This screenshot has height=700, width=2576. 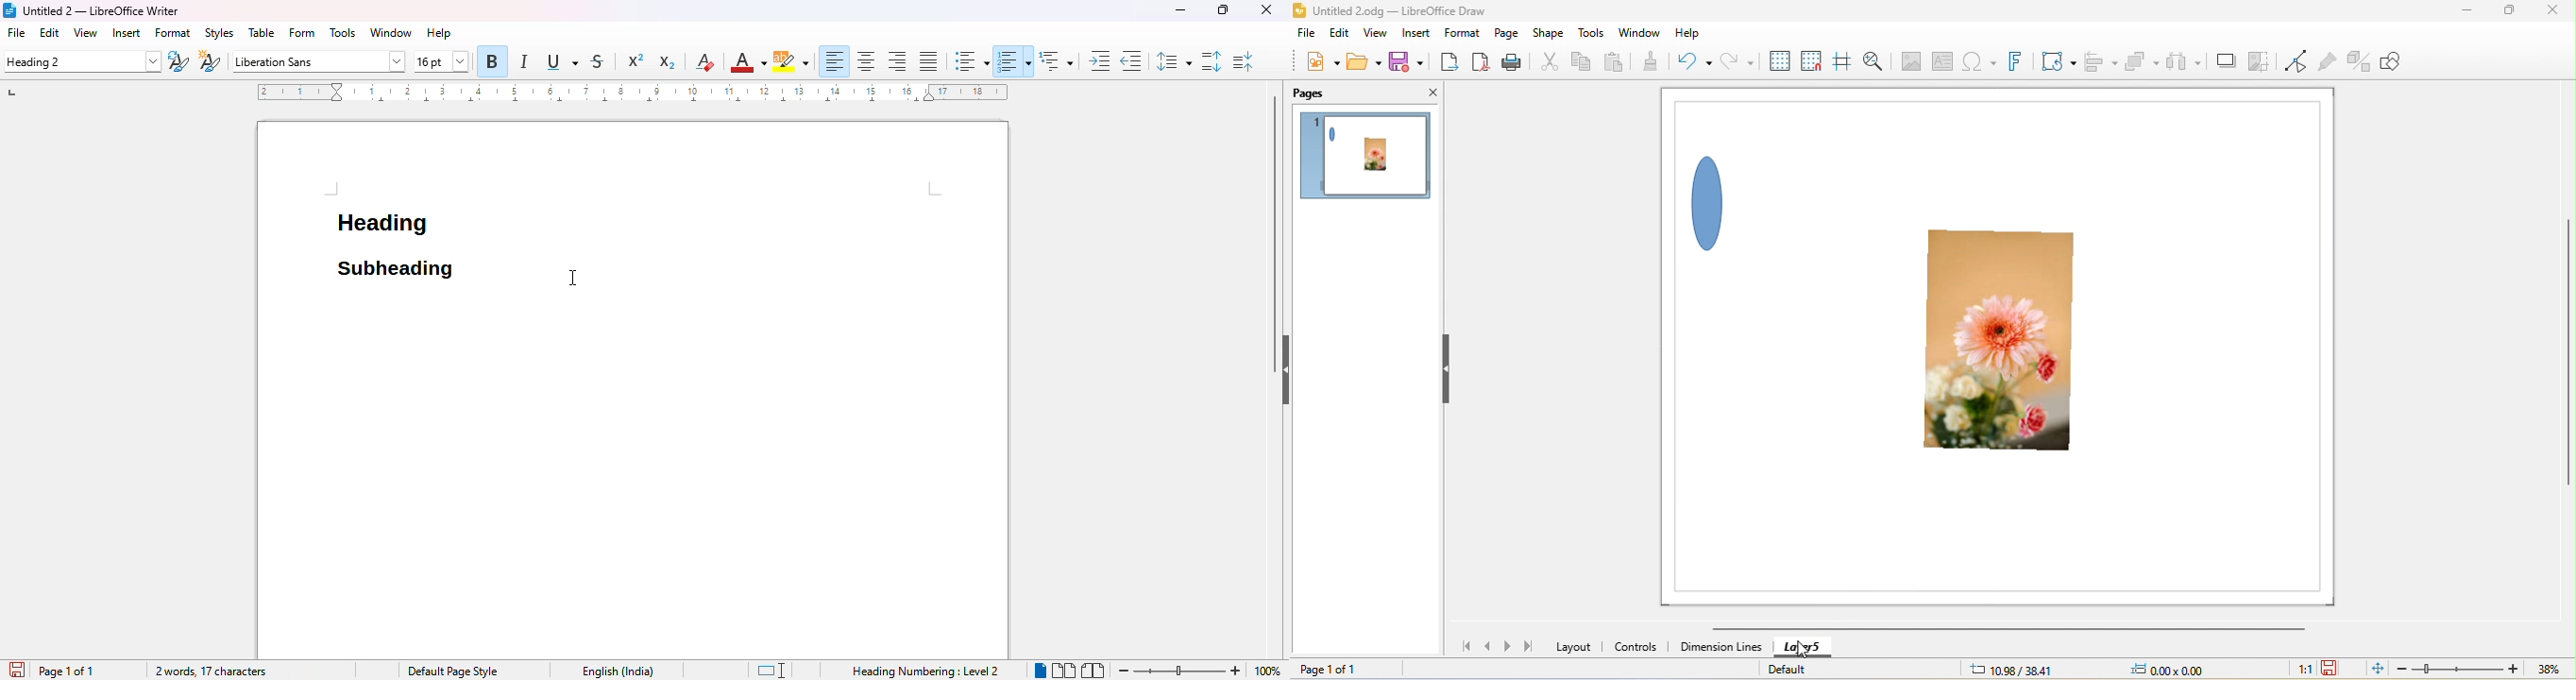 I want to click on format, so click(x=174, y=33).